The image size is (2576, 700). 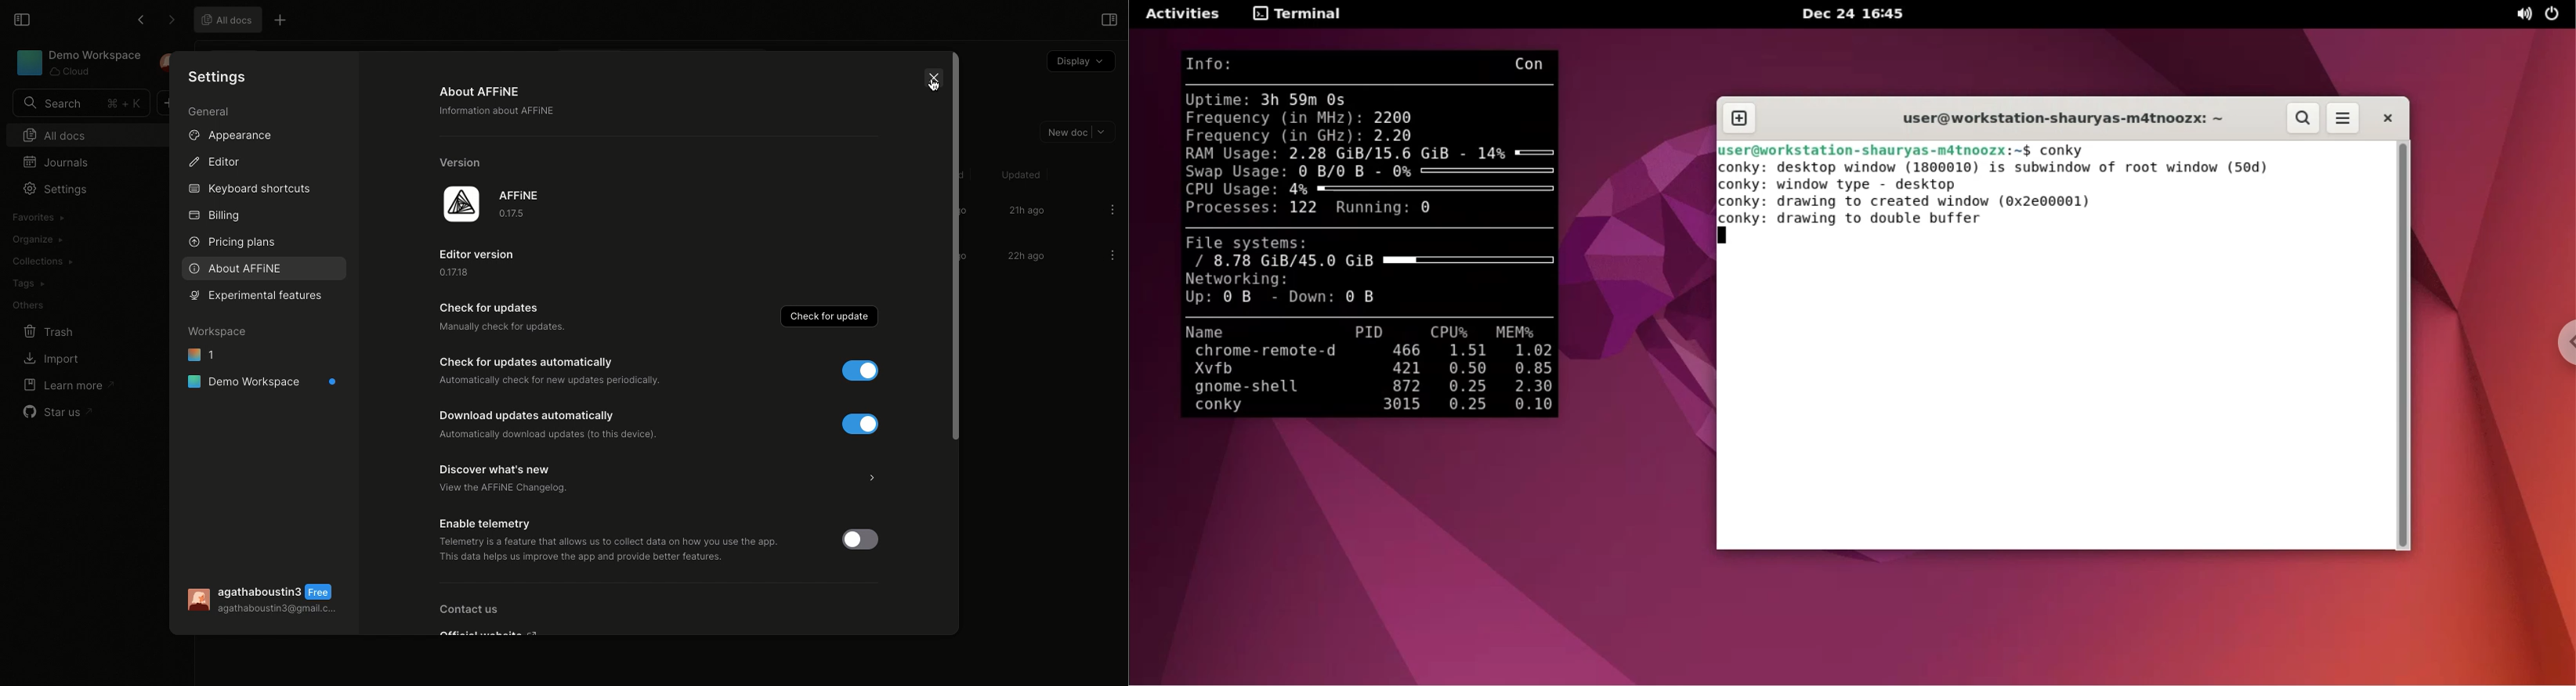 What do you see at coordinates (954, 257) in the screenshot?
I see `Scroll` at bounding box center [954, 257].